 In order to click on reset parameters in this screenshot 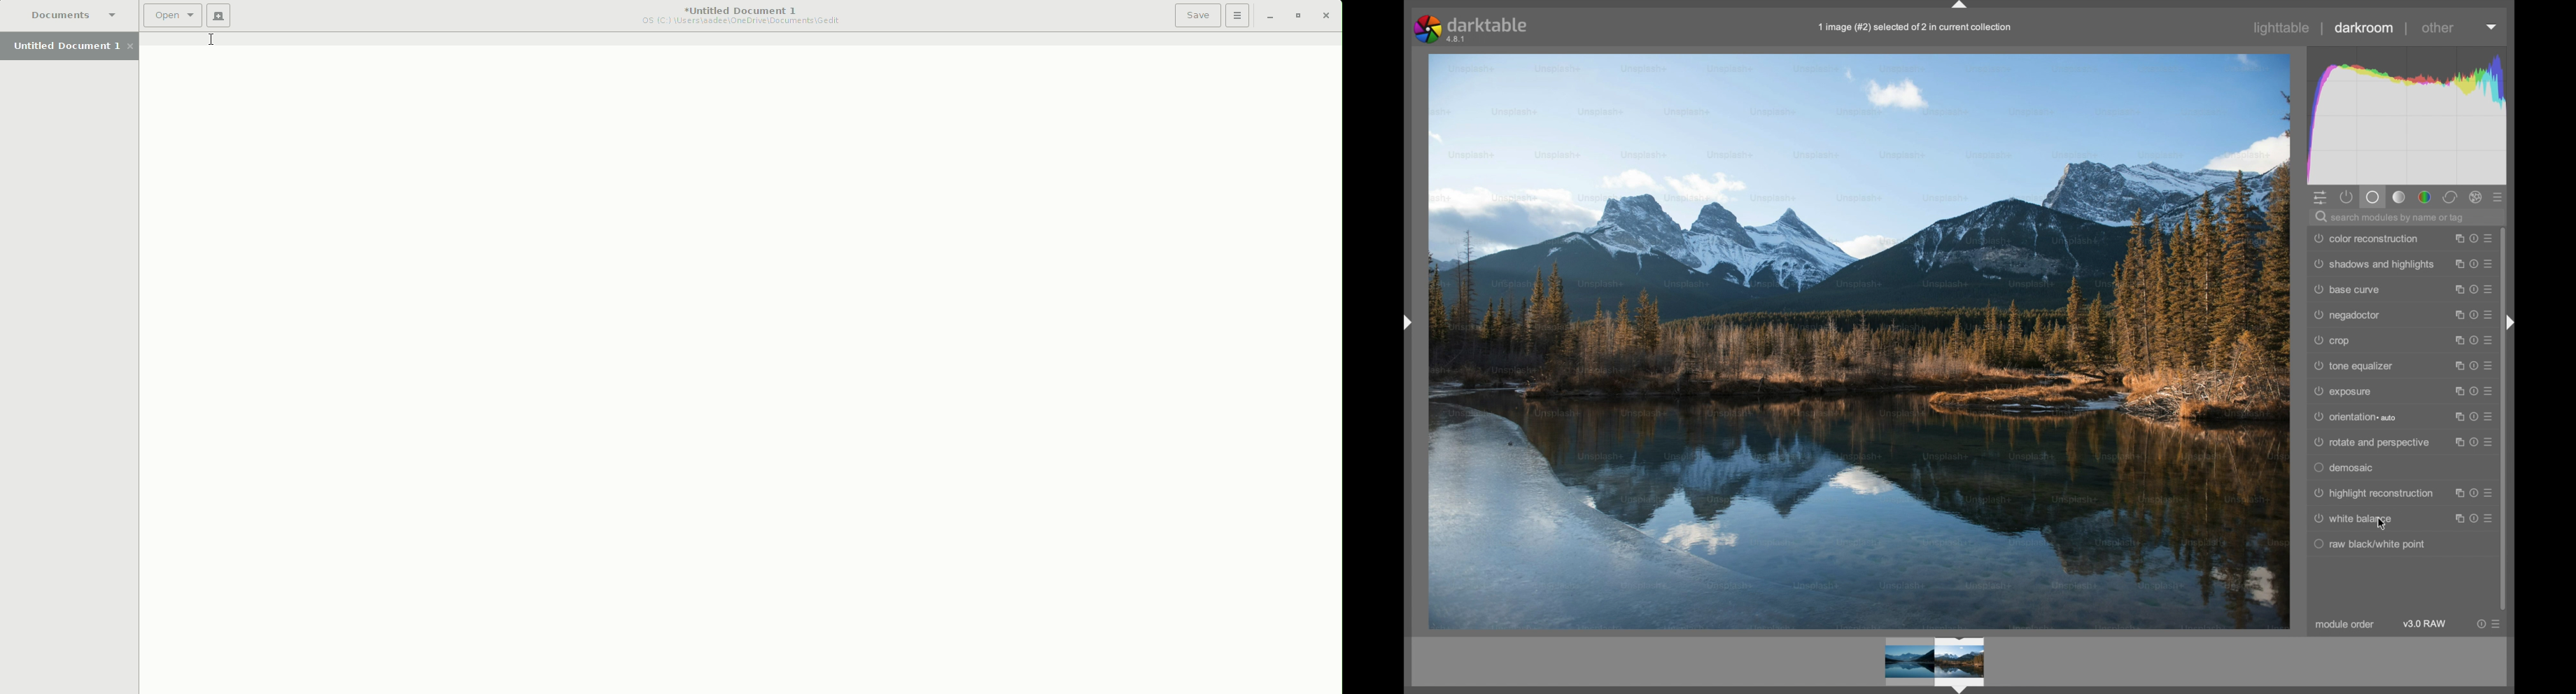, I will do `click(2475, 492)`.